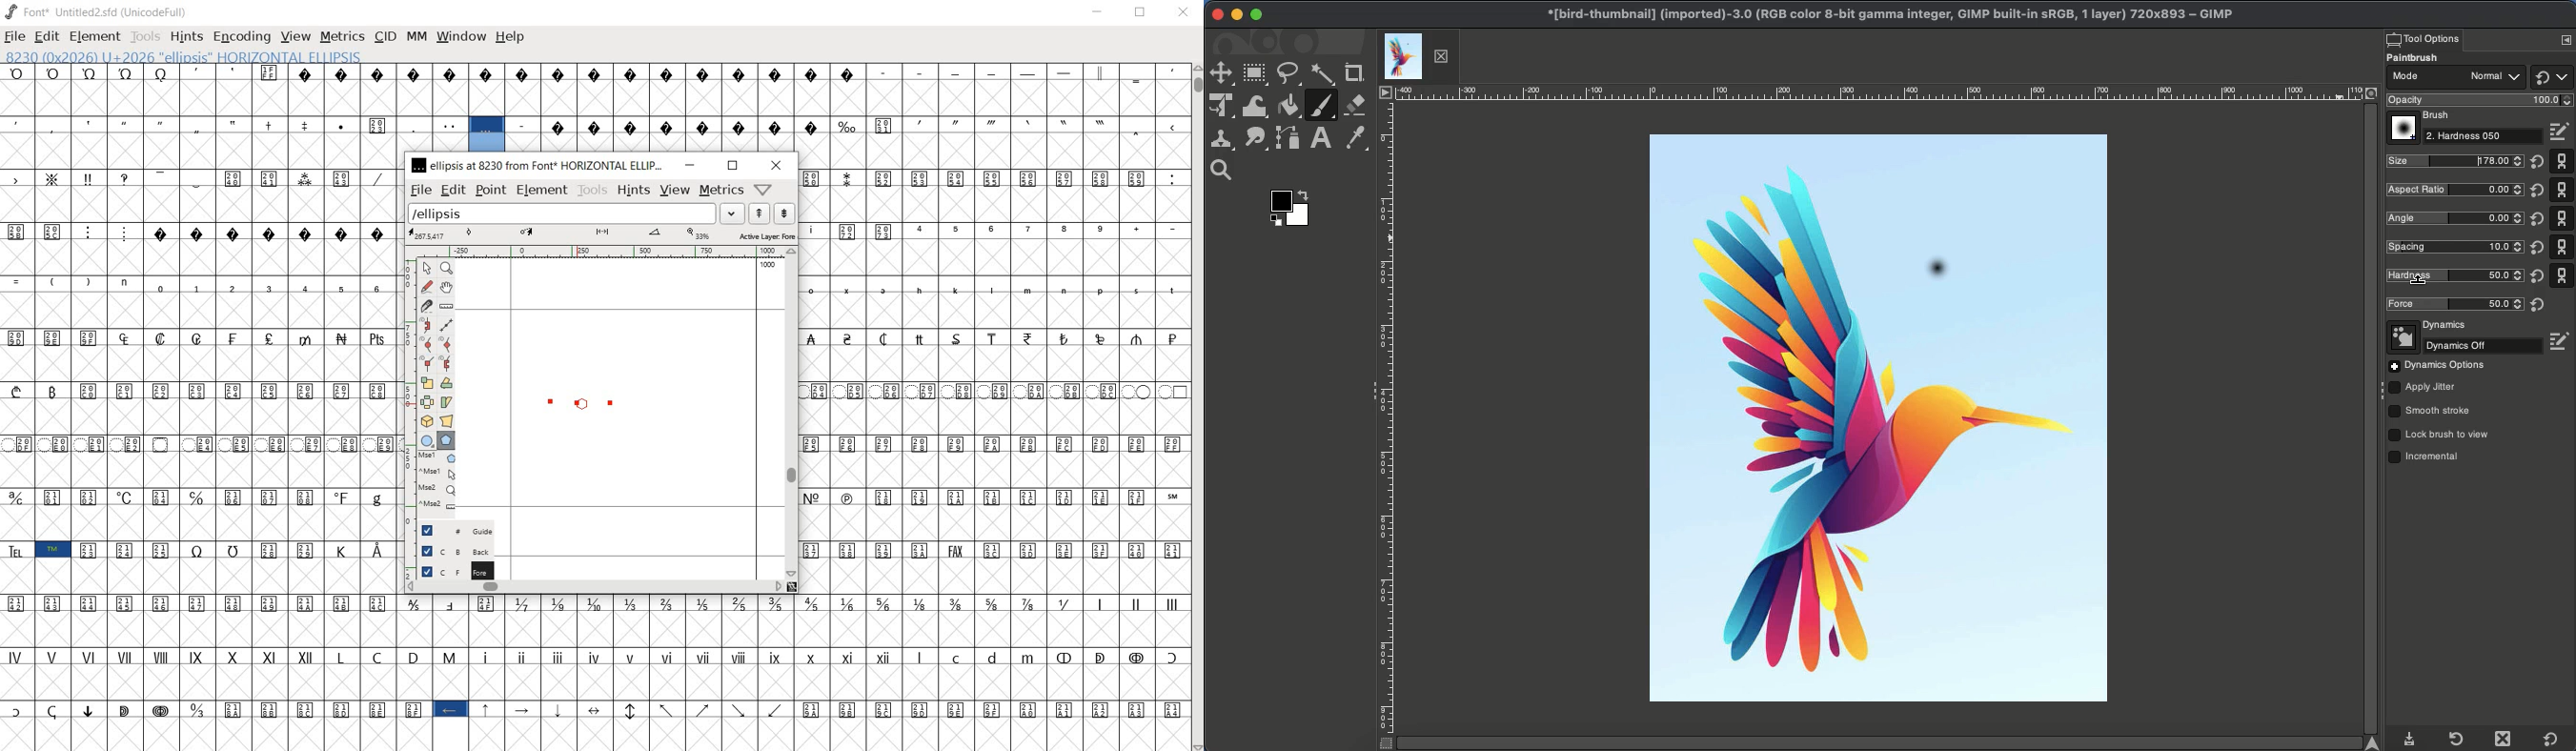 The width and height of the screenshot is (2576, 756). Describe the element at coordinates (426, 286) in the screenshot. I see `draw a freehand curve` at that location.